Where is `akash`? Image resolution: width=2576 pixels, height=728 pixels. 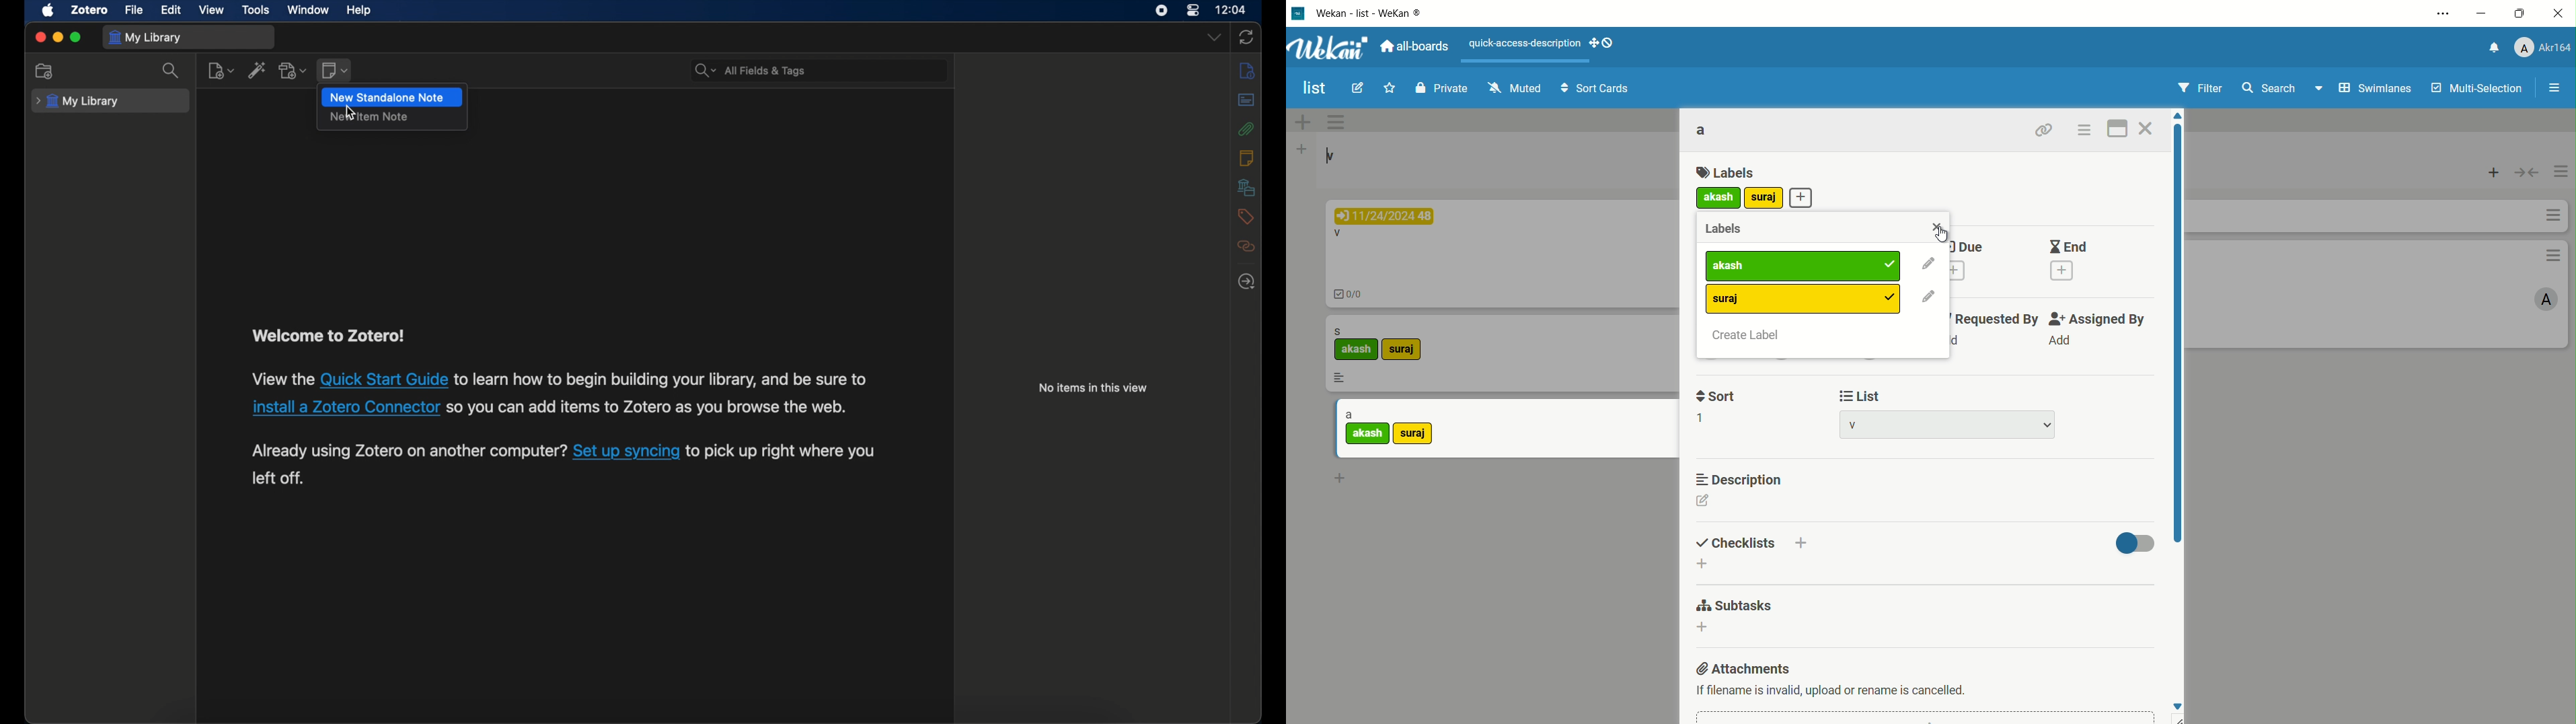 akash is located at coordinates (1354, 351).